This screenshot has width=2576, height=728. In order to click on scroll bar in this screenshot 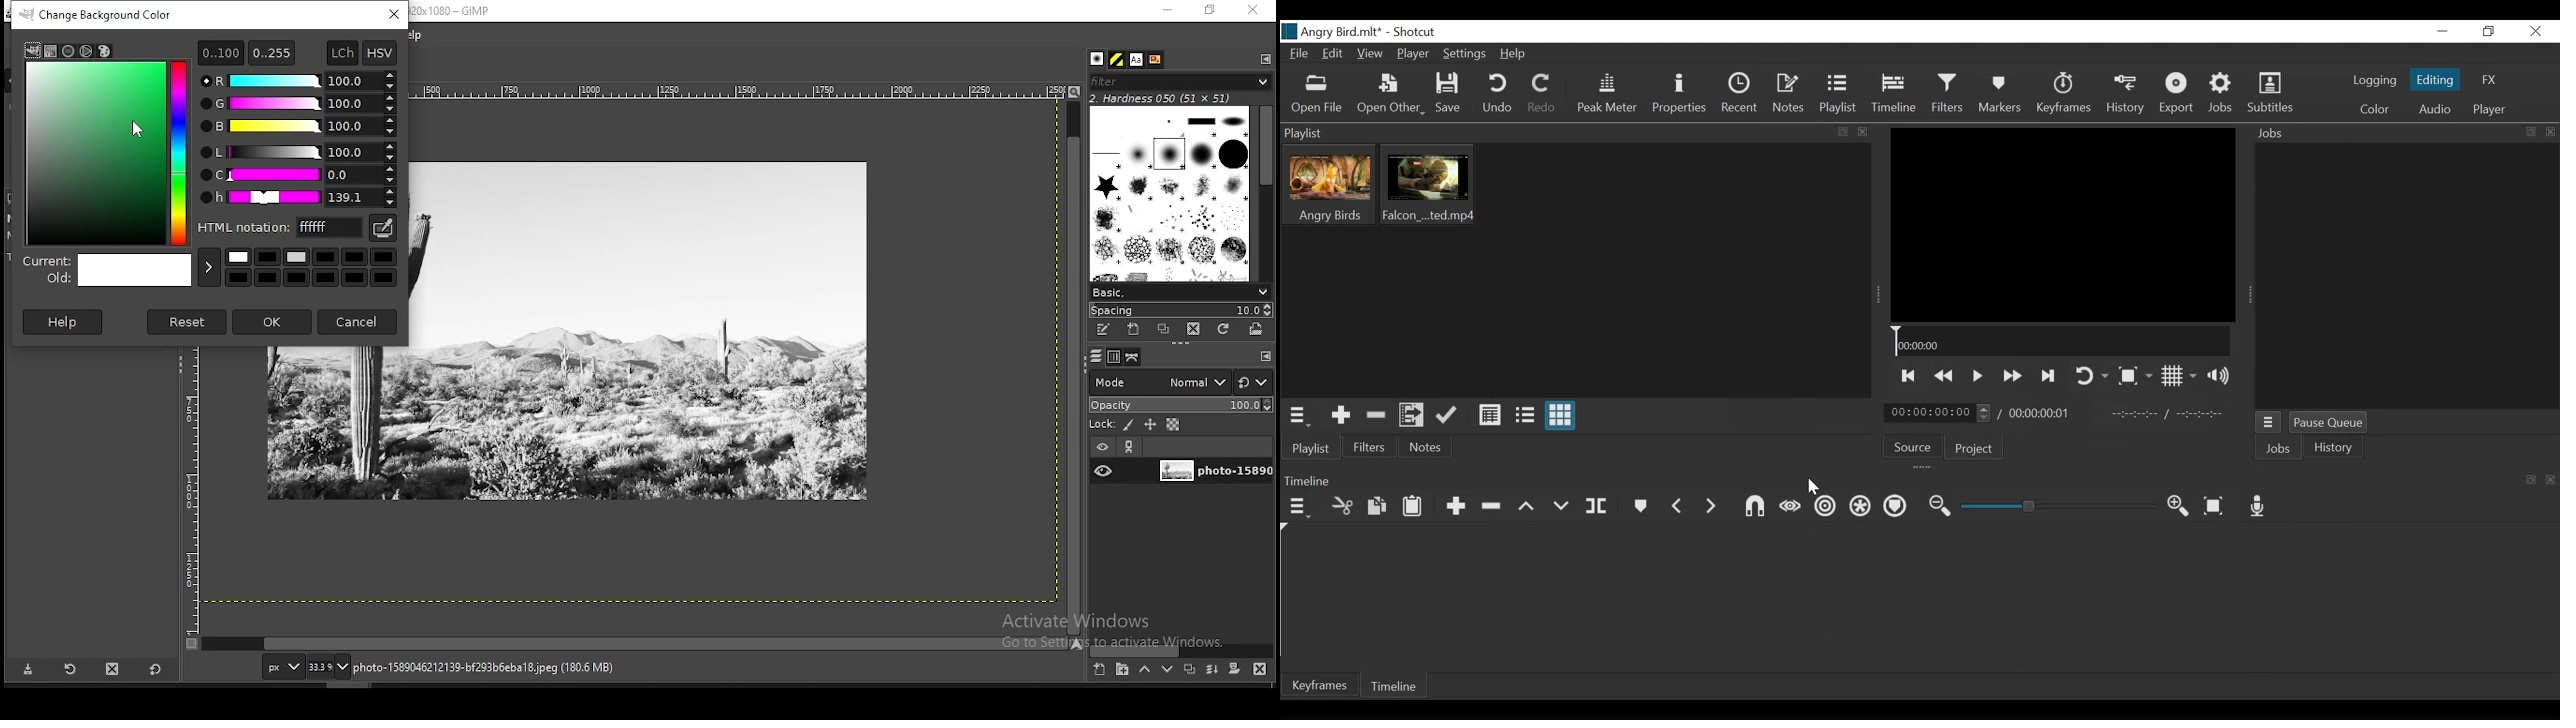, I will do `click(636, 644)`.